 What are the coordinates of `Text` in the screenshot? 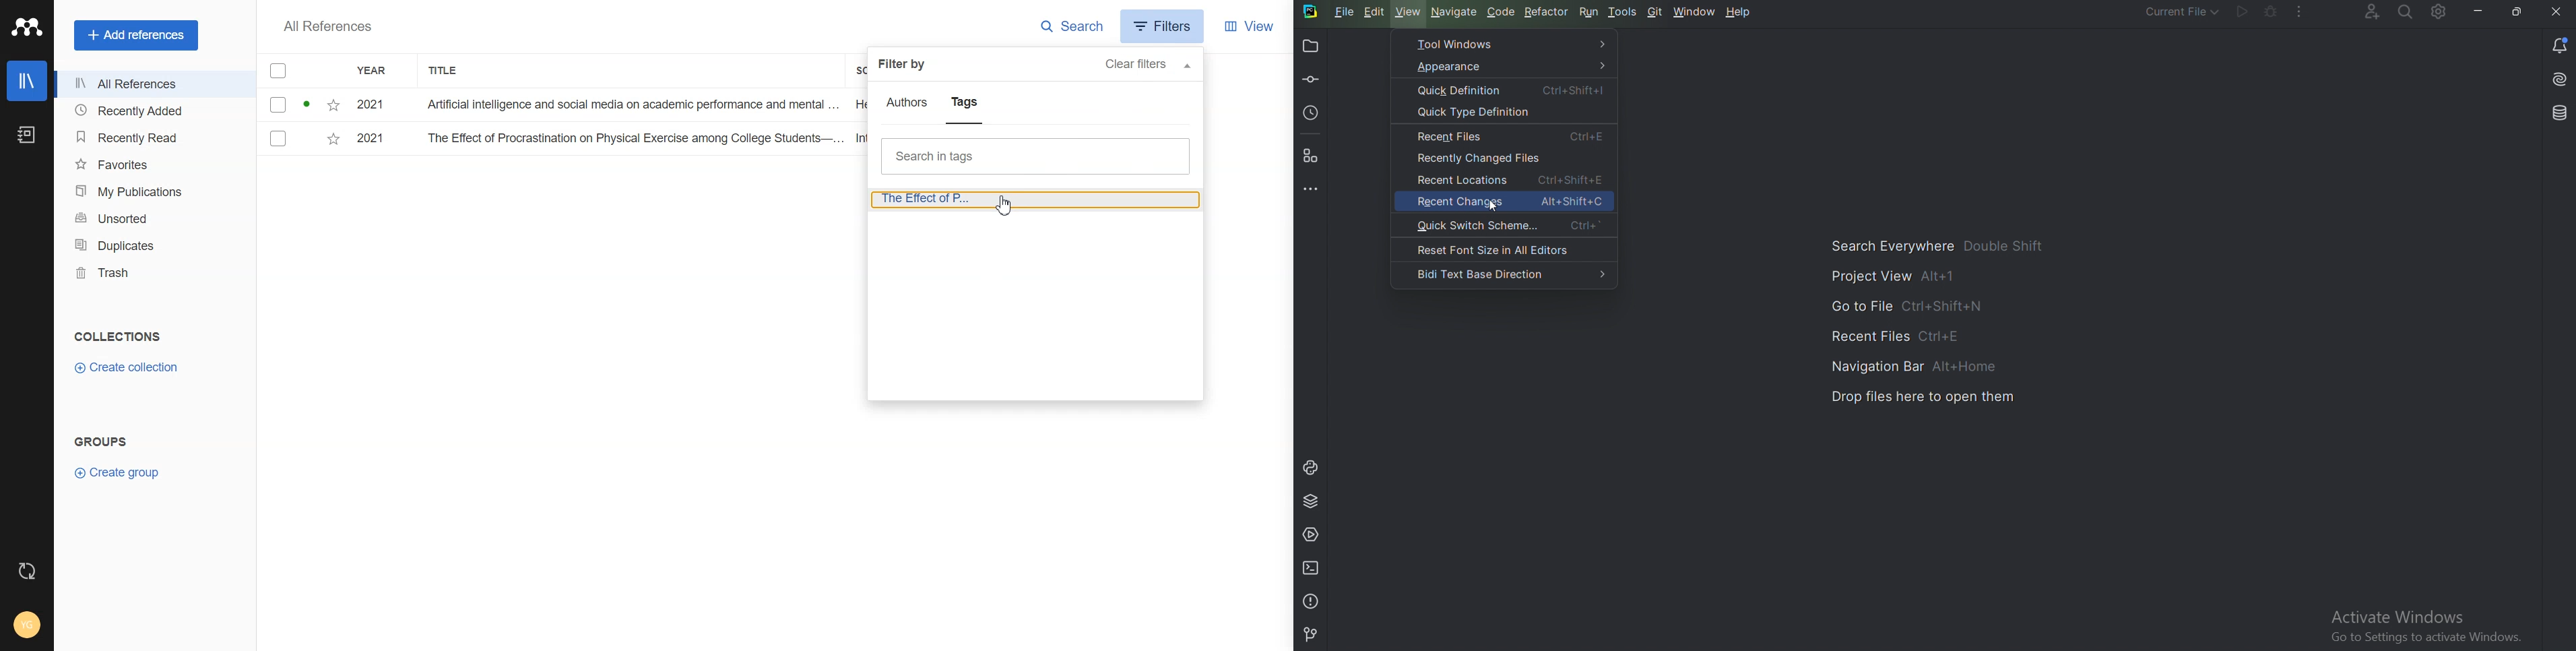 It's located at (120, 336).